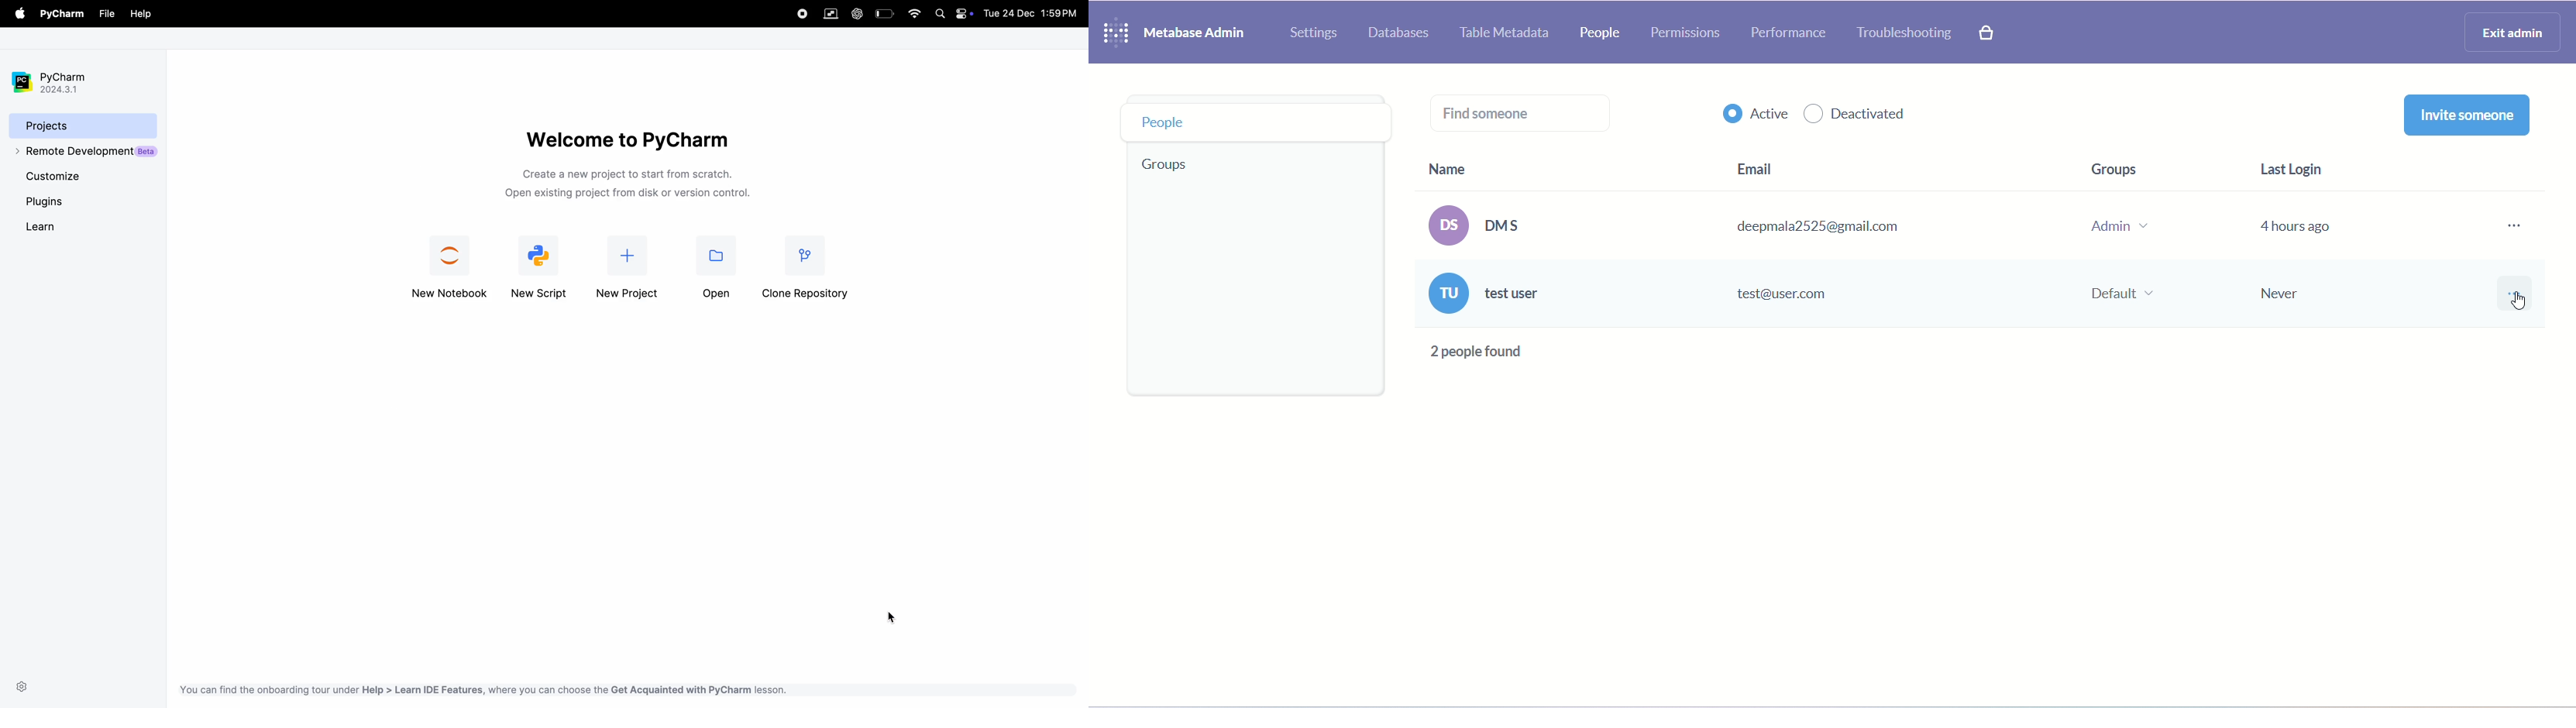 The image size is (2576, 728). What do you see at coordinates (2509, 33) in the screenshot?
I see `exit admin` at bounding box center [2509, 33].